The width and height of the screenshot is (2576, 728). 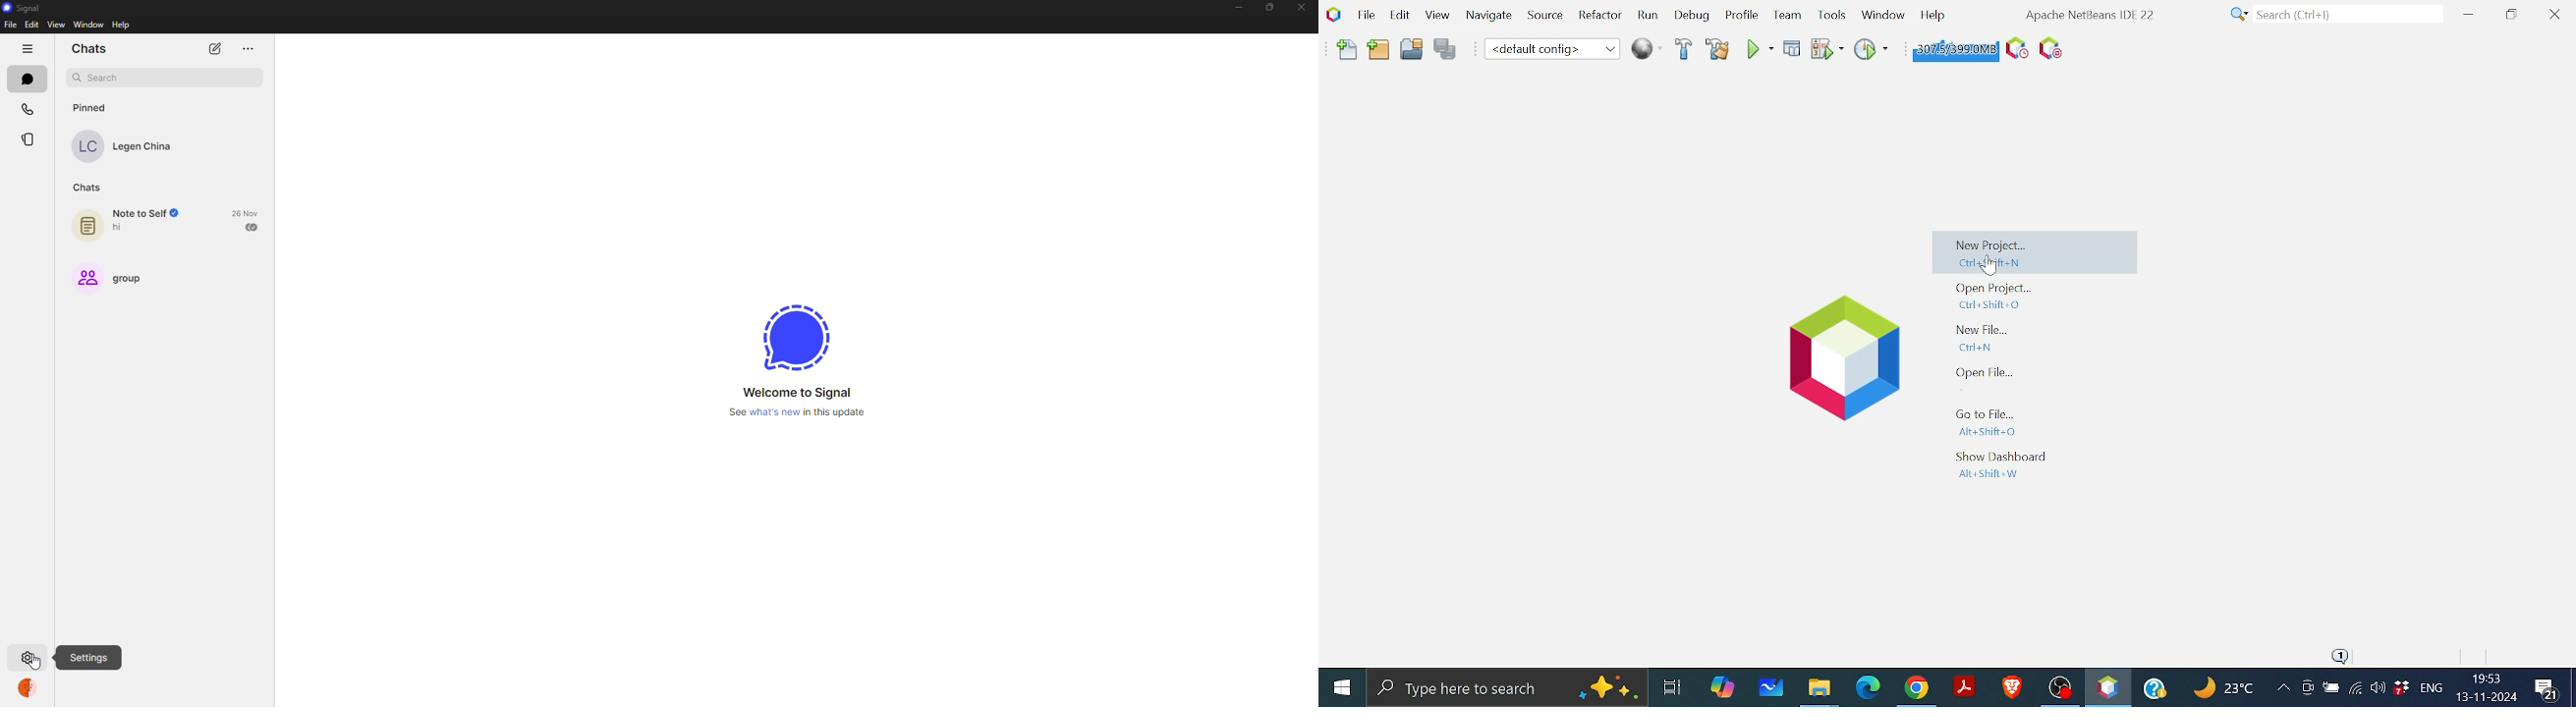 I want to click on window, so click(x=88, y=23).